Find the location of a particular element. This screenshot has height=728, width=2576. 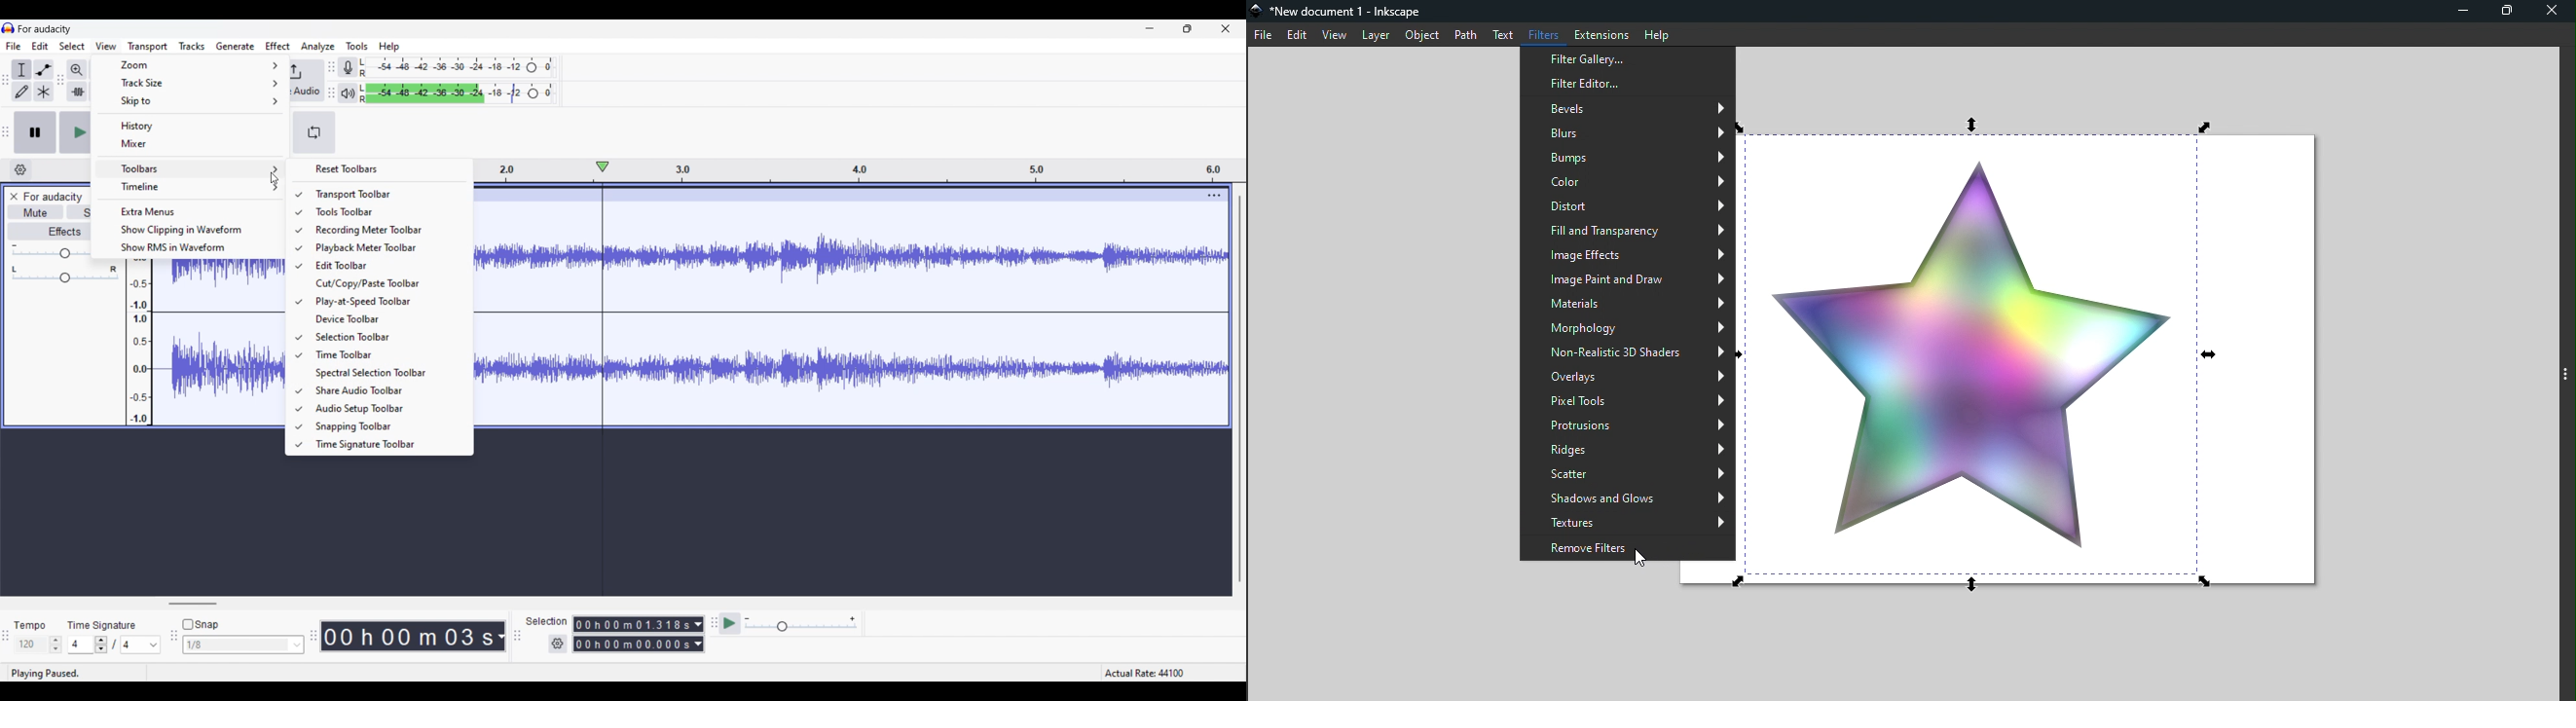

Extra menus is located at coordinates (191, 211).